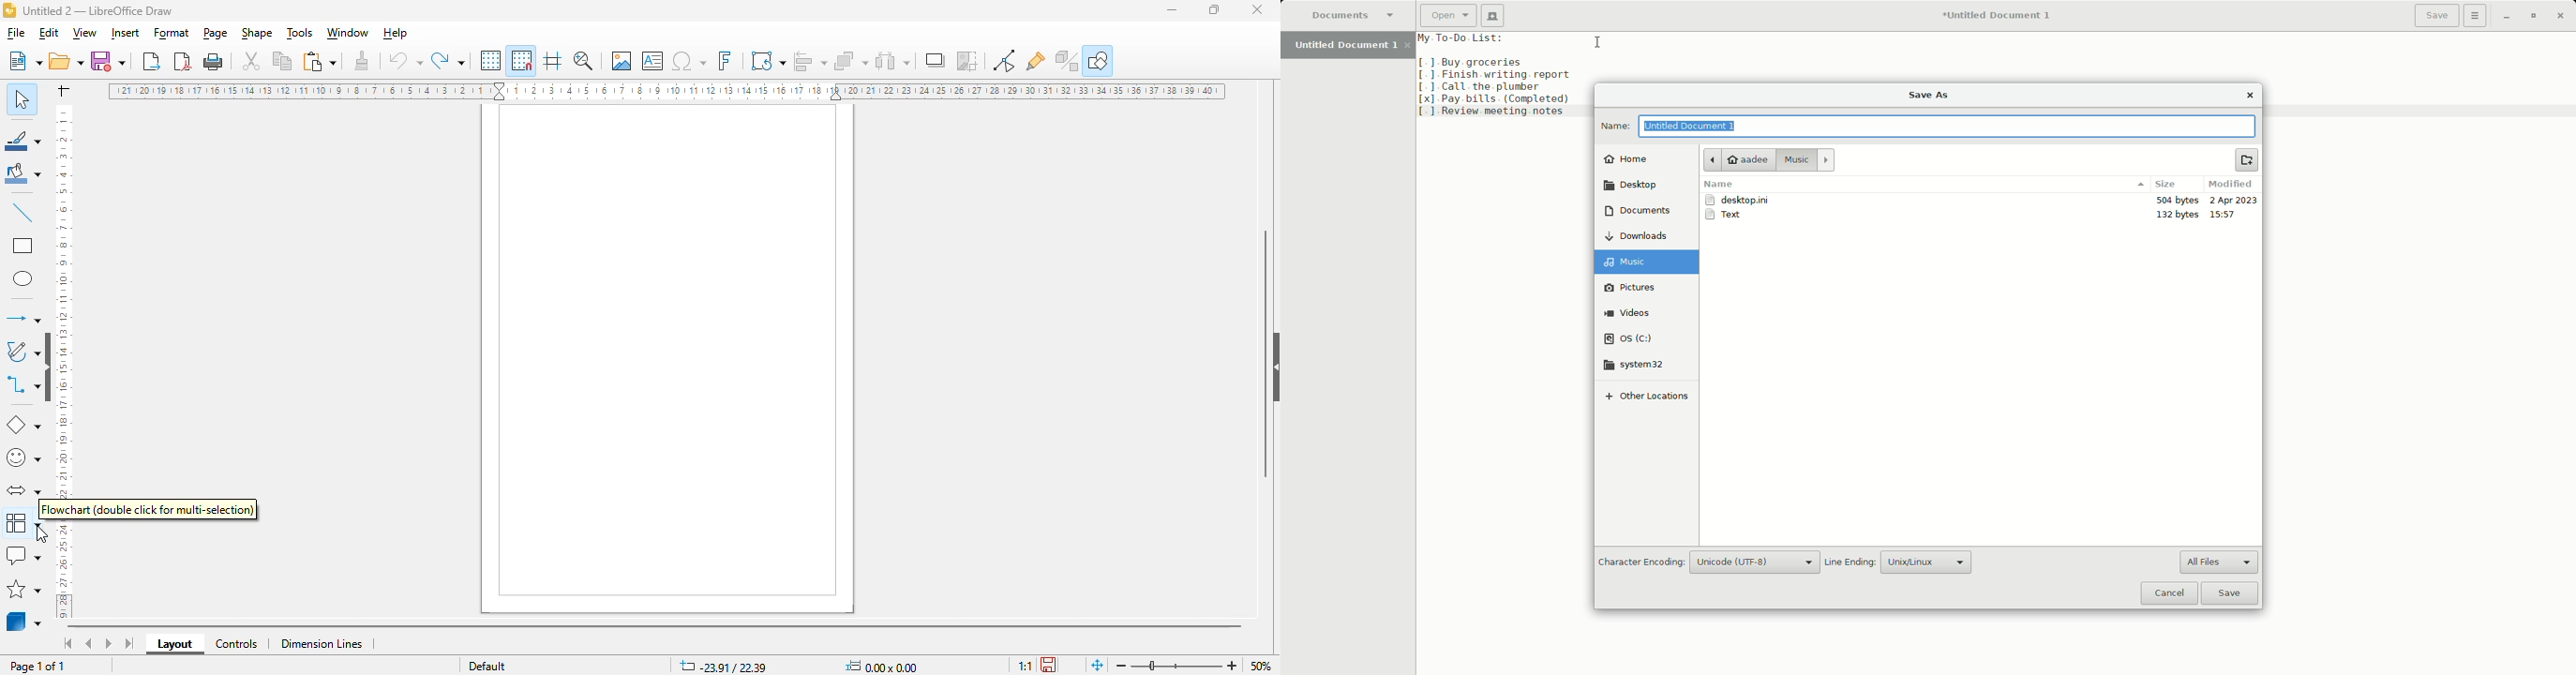 The image size is (2576, 700). I want to click on show draw functions, so click(1098, 60).